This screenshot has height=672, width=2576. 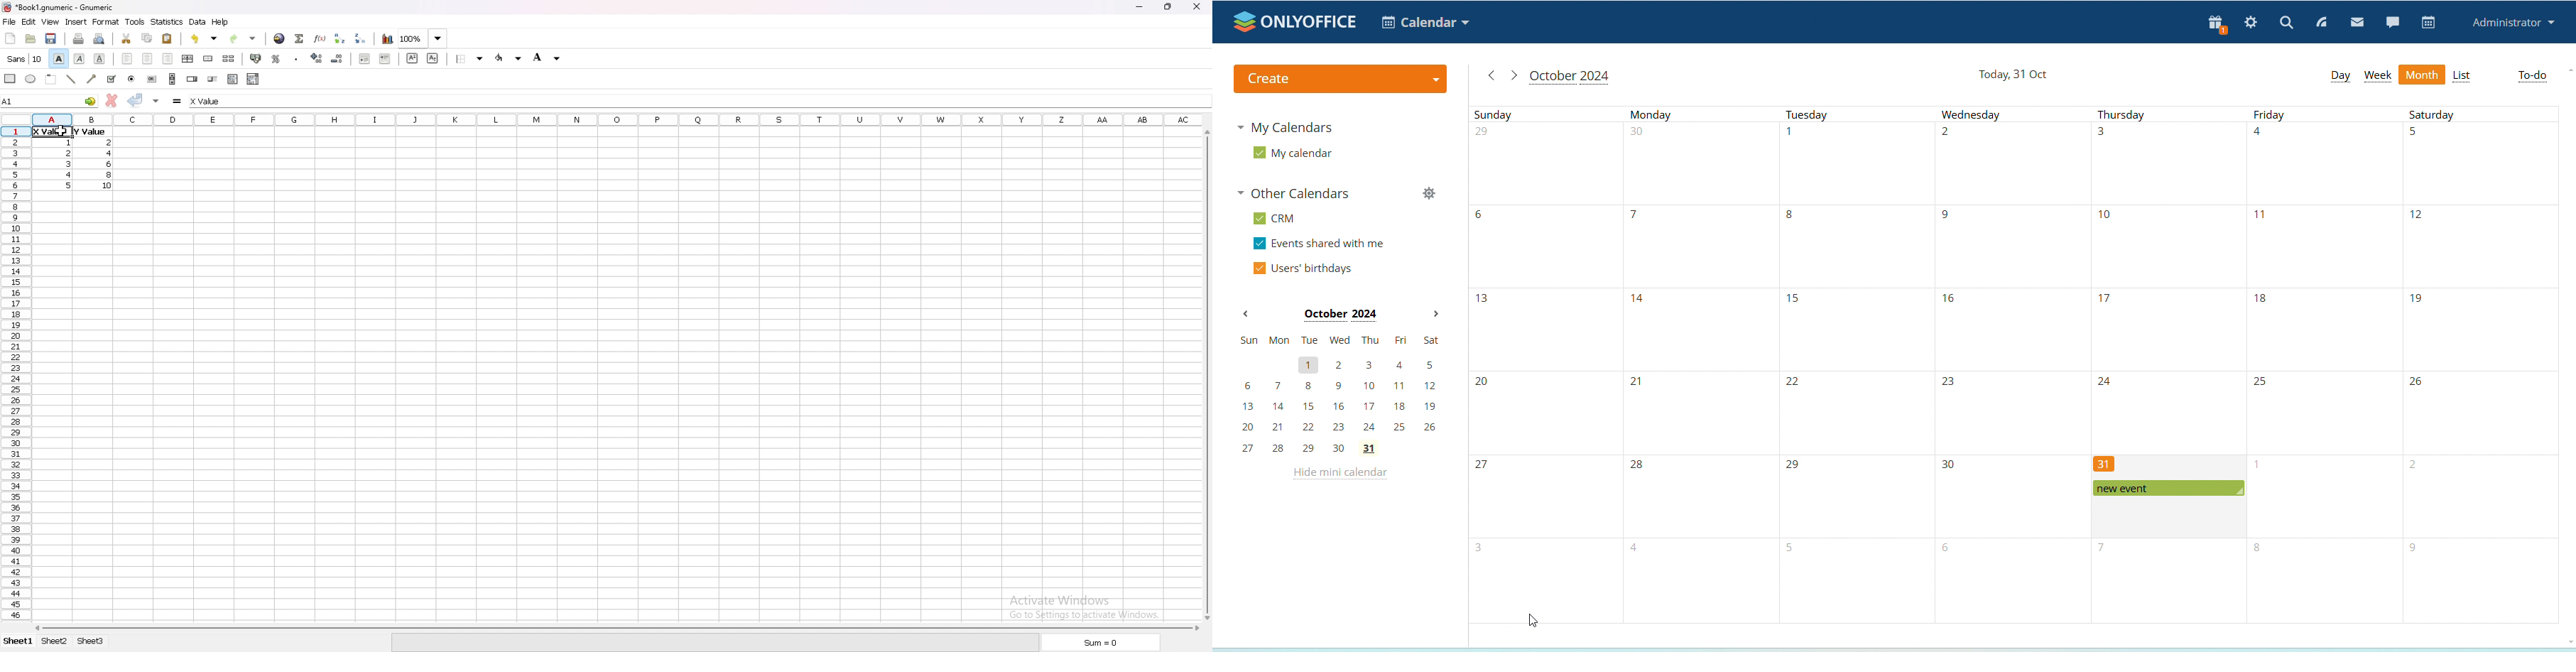 What do you see at coordinates (365, 58) in the screenshot?
I see `decrease indent` at bounding box center [365, 58].